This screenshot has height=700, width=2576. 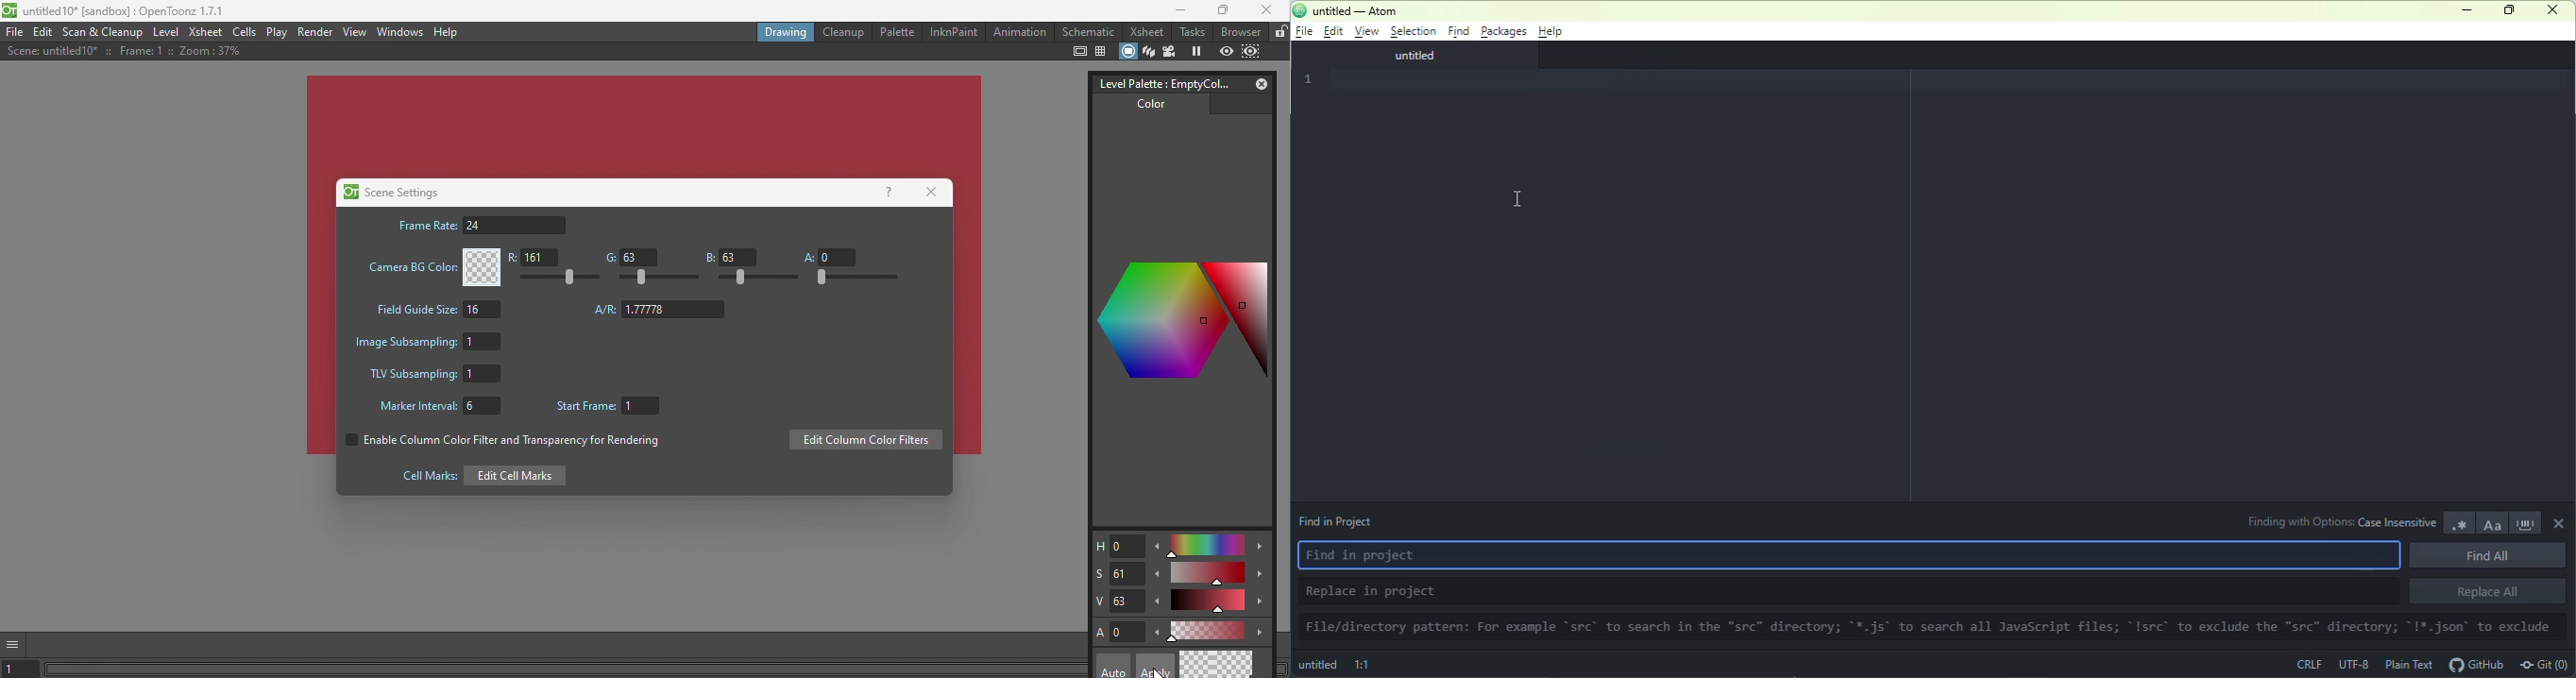 I want to click on maximize, so click(x=2507, y=9).